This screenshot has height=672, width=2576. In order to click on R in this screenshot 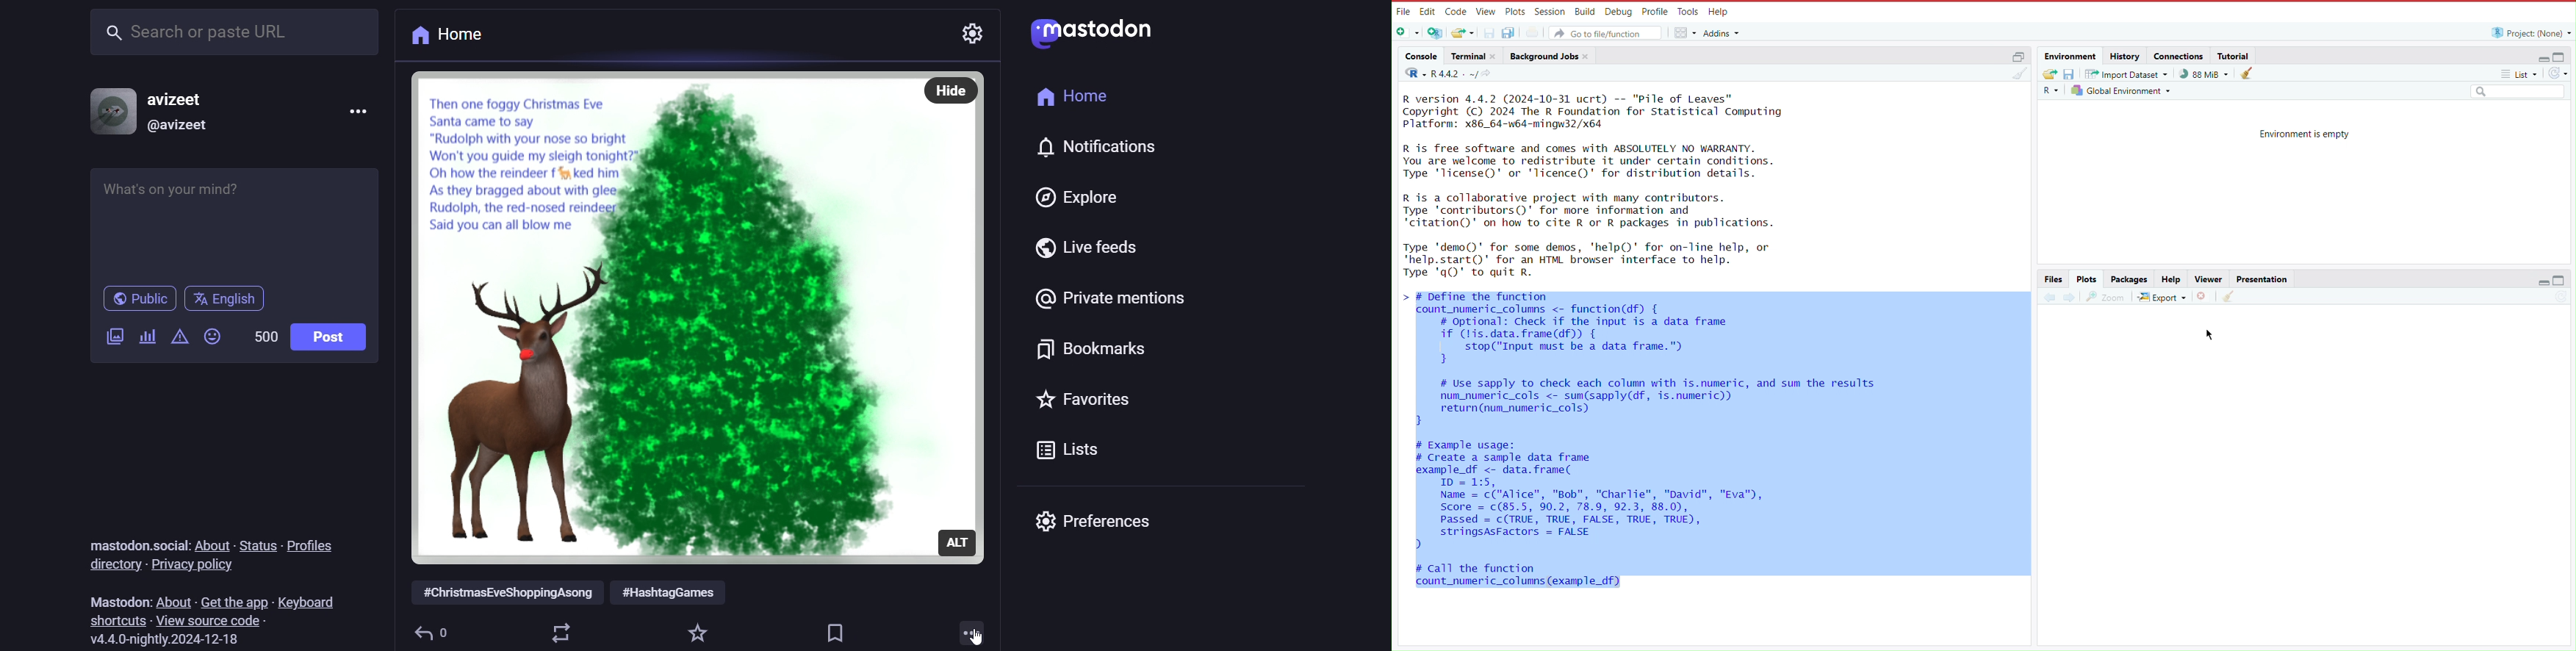, I will do `click(1412, 75)`.